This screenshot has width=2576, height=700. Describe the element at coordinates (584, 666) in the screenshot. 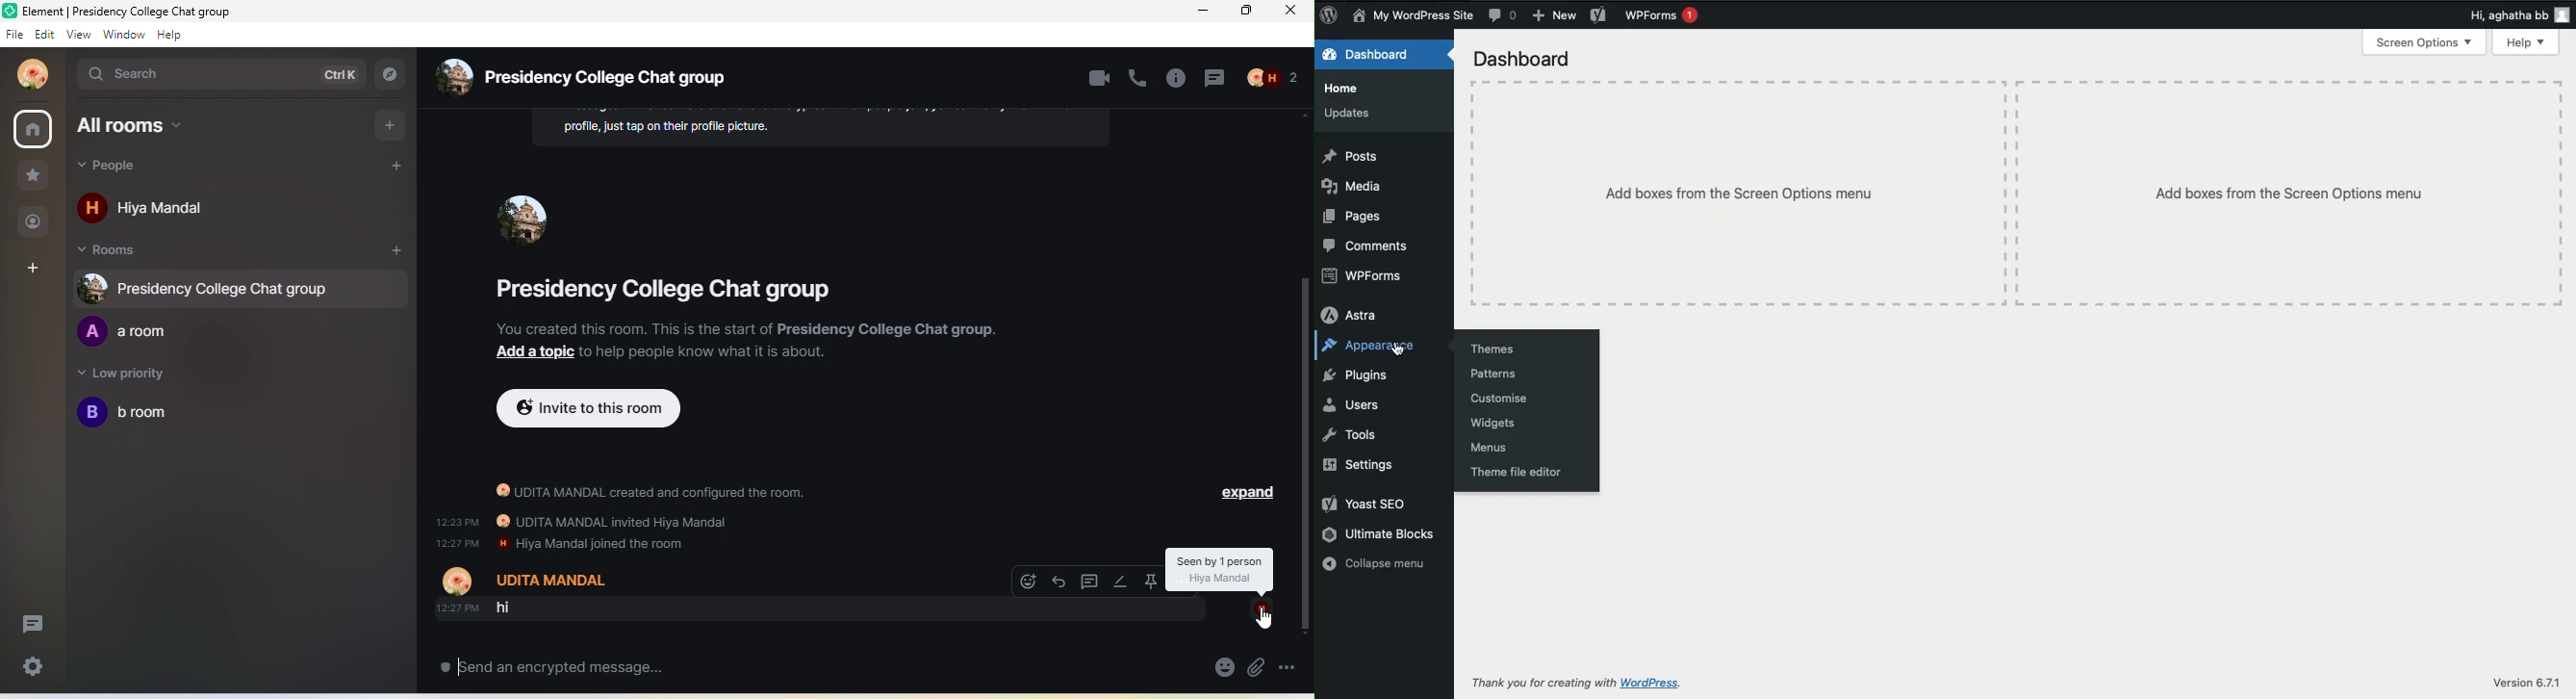

I see `send an encrypted message` at that location.